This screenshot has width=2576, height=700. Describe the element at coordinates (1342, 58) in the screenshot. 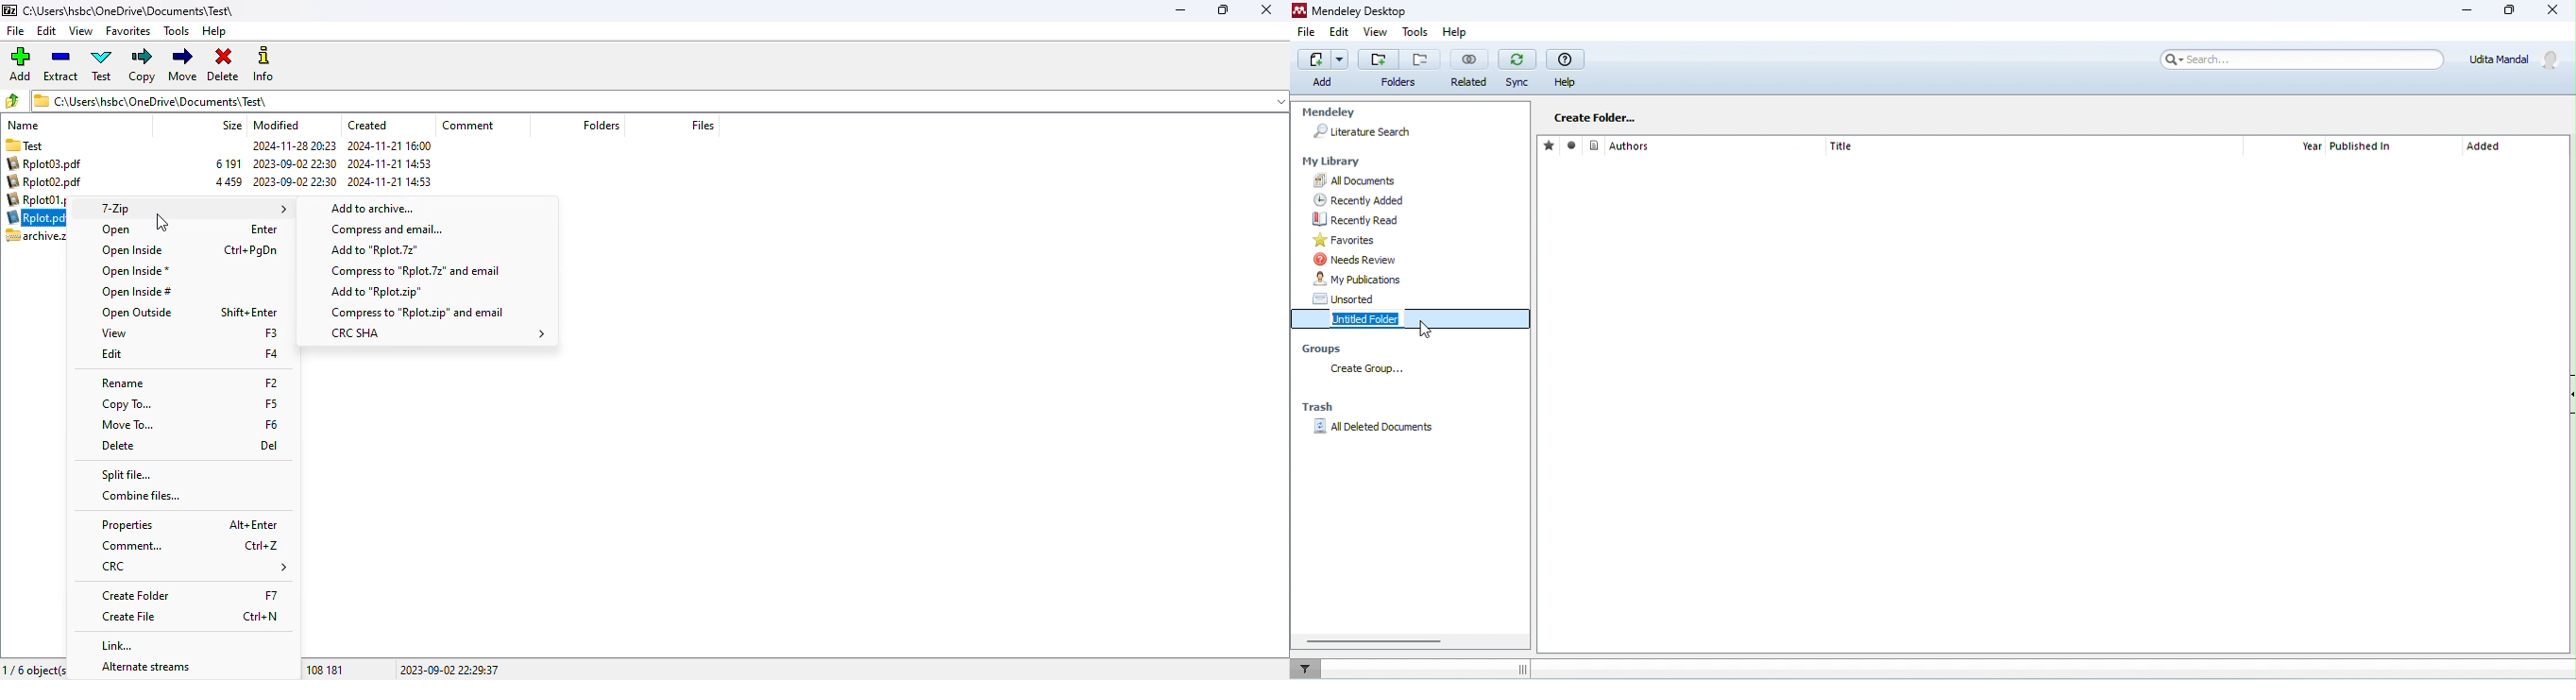

I see `drop down` at that location.